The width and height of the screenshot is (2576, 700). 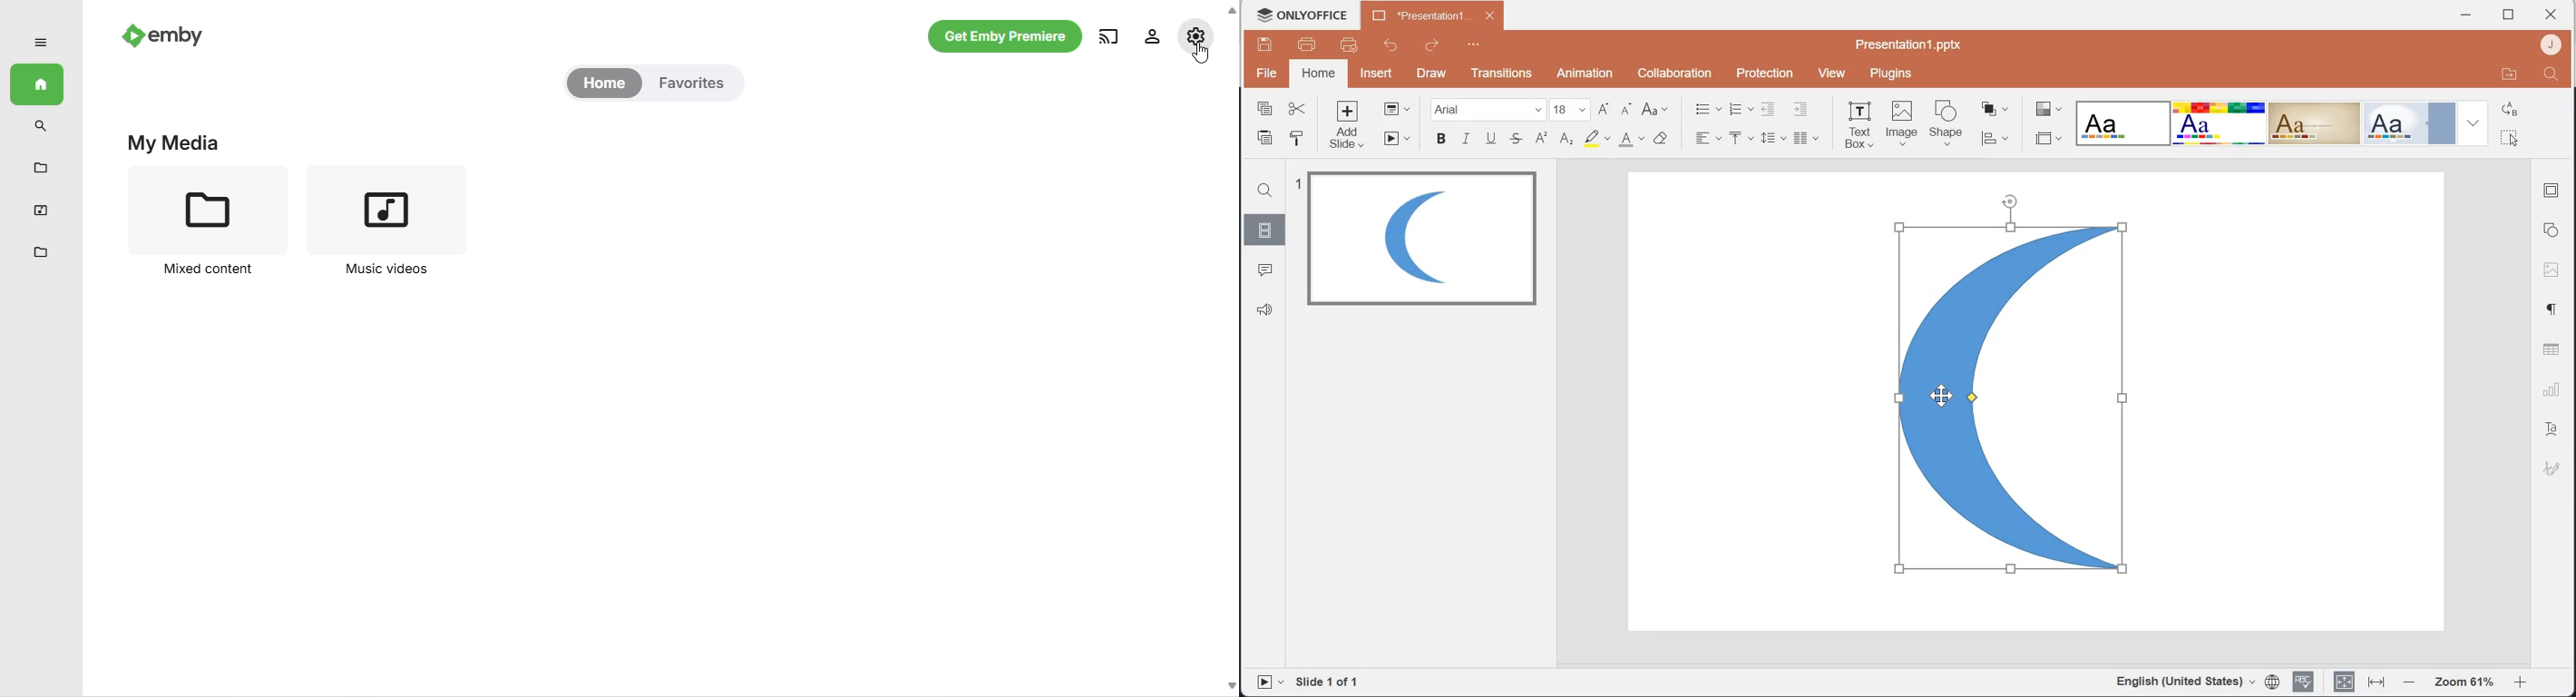 What do you see at coordinates (1603, 109) in the screenshot?
I see `Increment font size` at bounding box center [1603, 109].